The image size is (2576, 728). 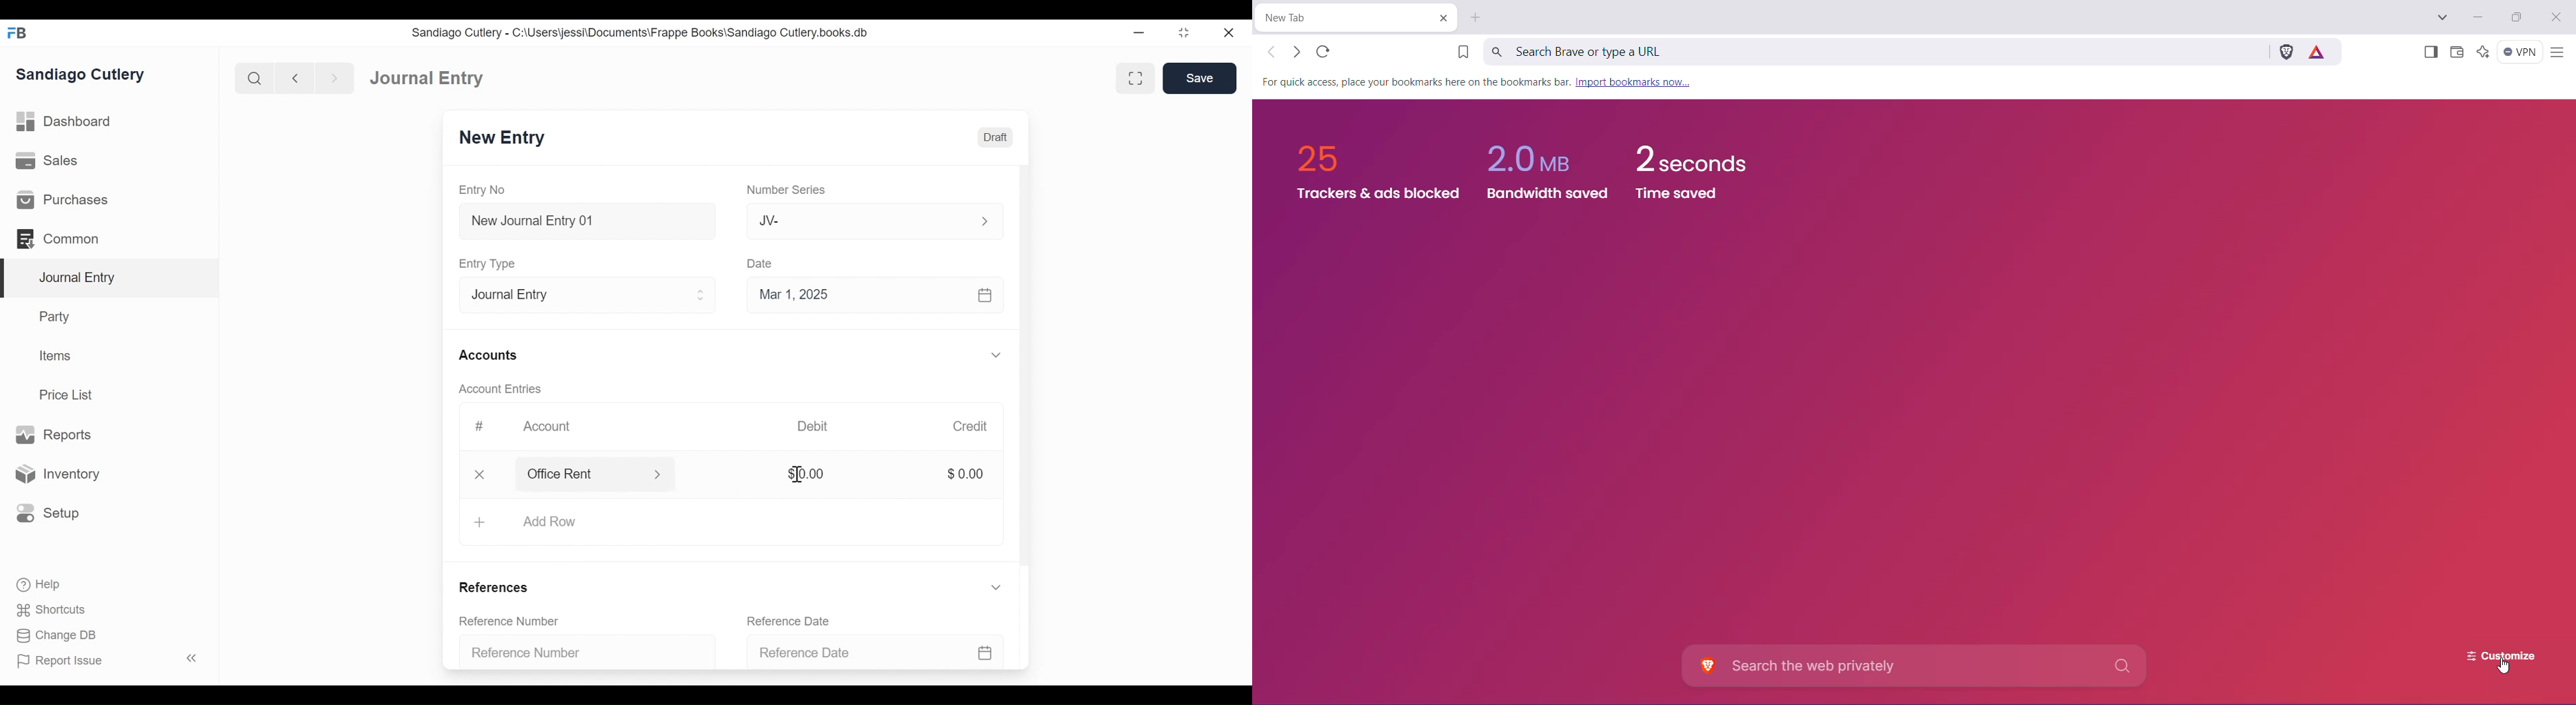 I want to click on Sandiago Cutlery, so click(x=87, y=76).